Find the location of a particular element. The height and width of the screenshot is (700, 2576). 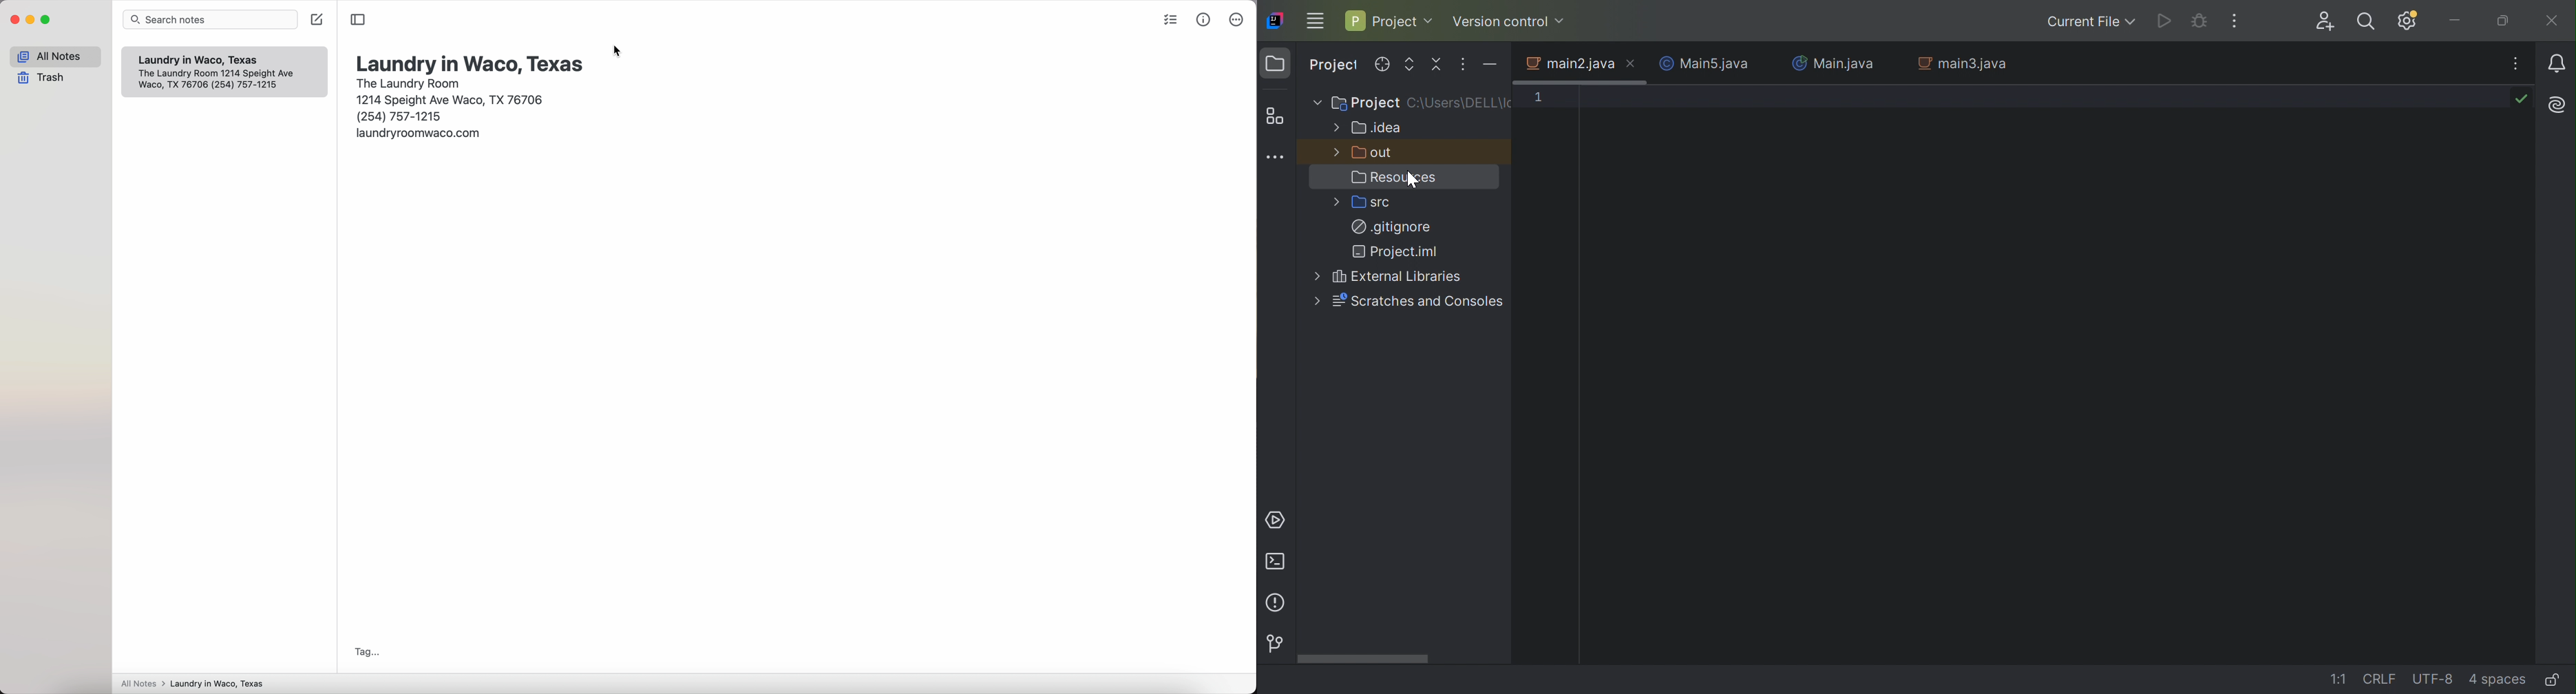

Project is located at coordinates (1390, 22).